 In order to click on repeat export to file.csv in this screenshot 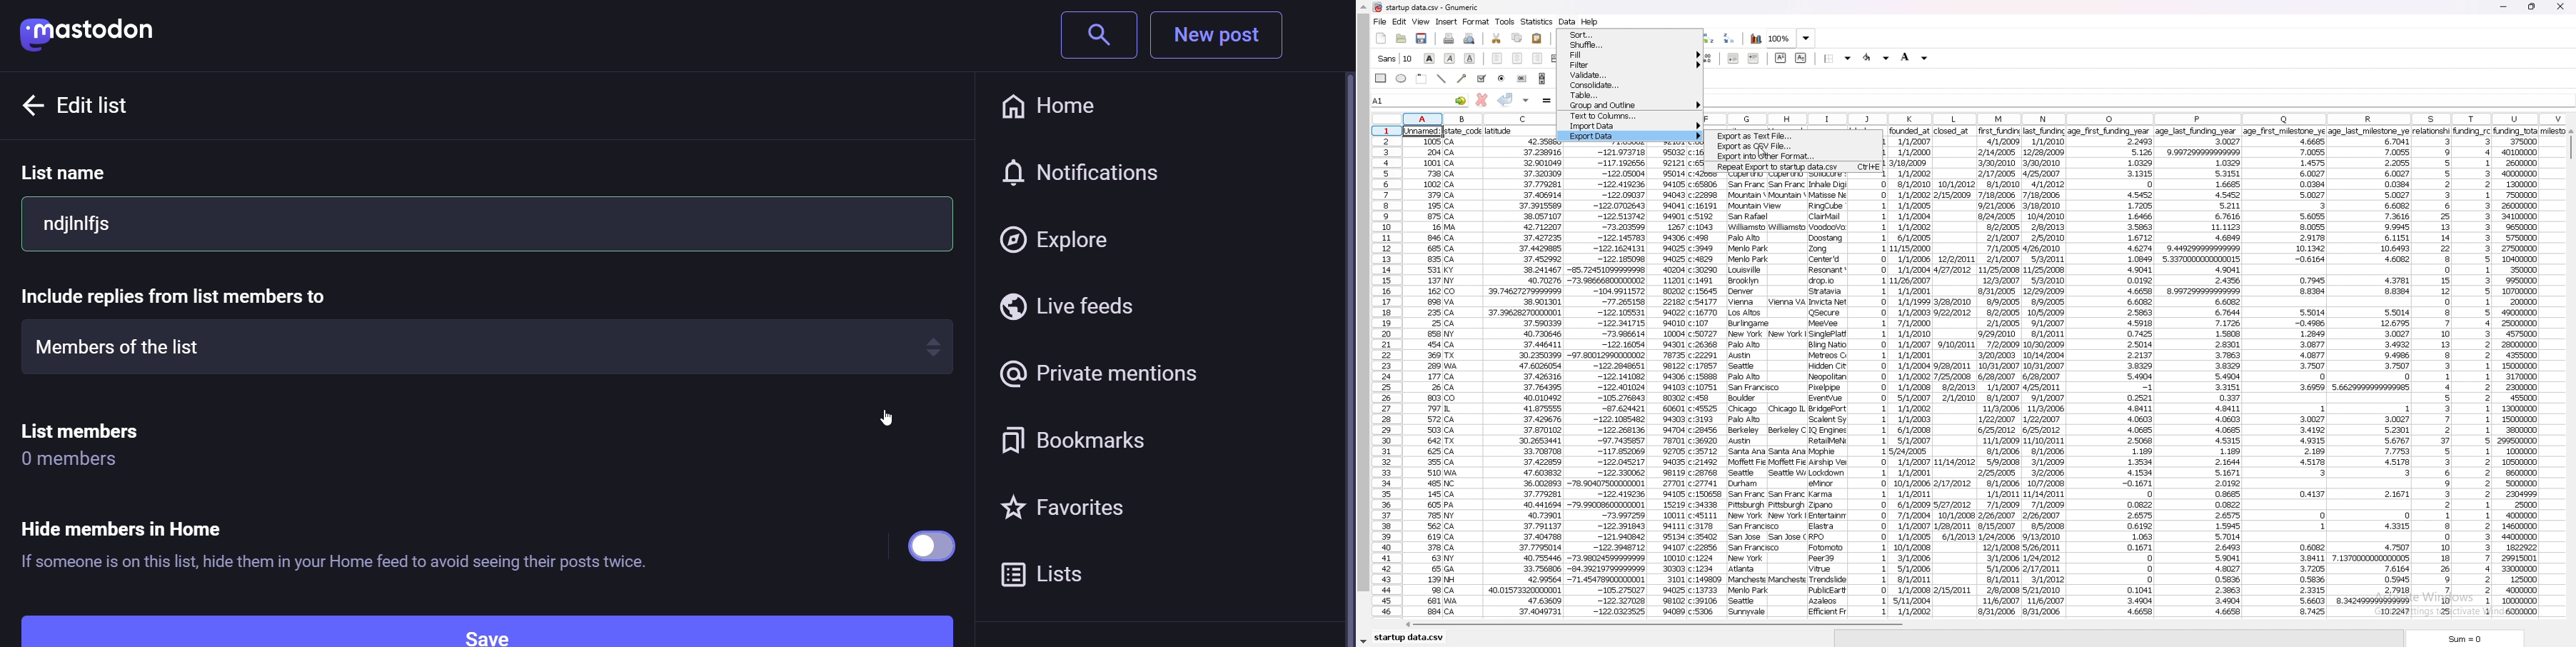, I will do `click(1793, 166)`.